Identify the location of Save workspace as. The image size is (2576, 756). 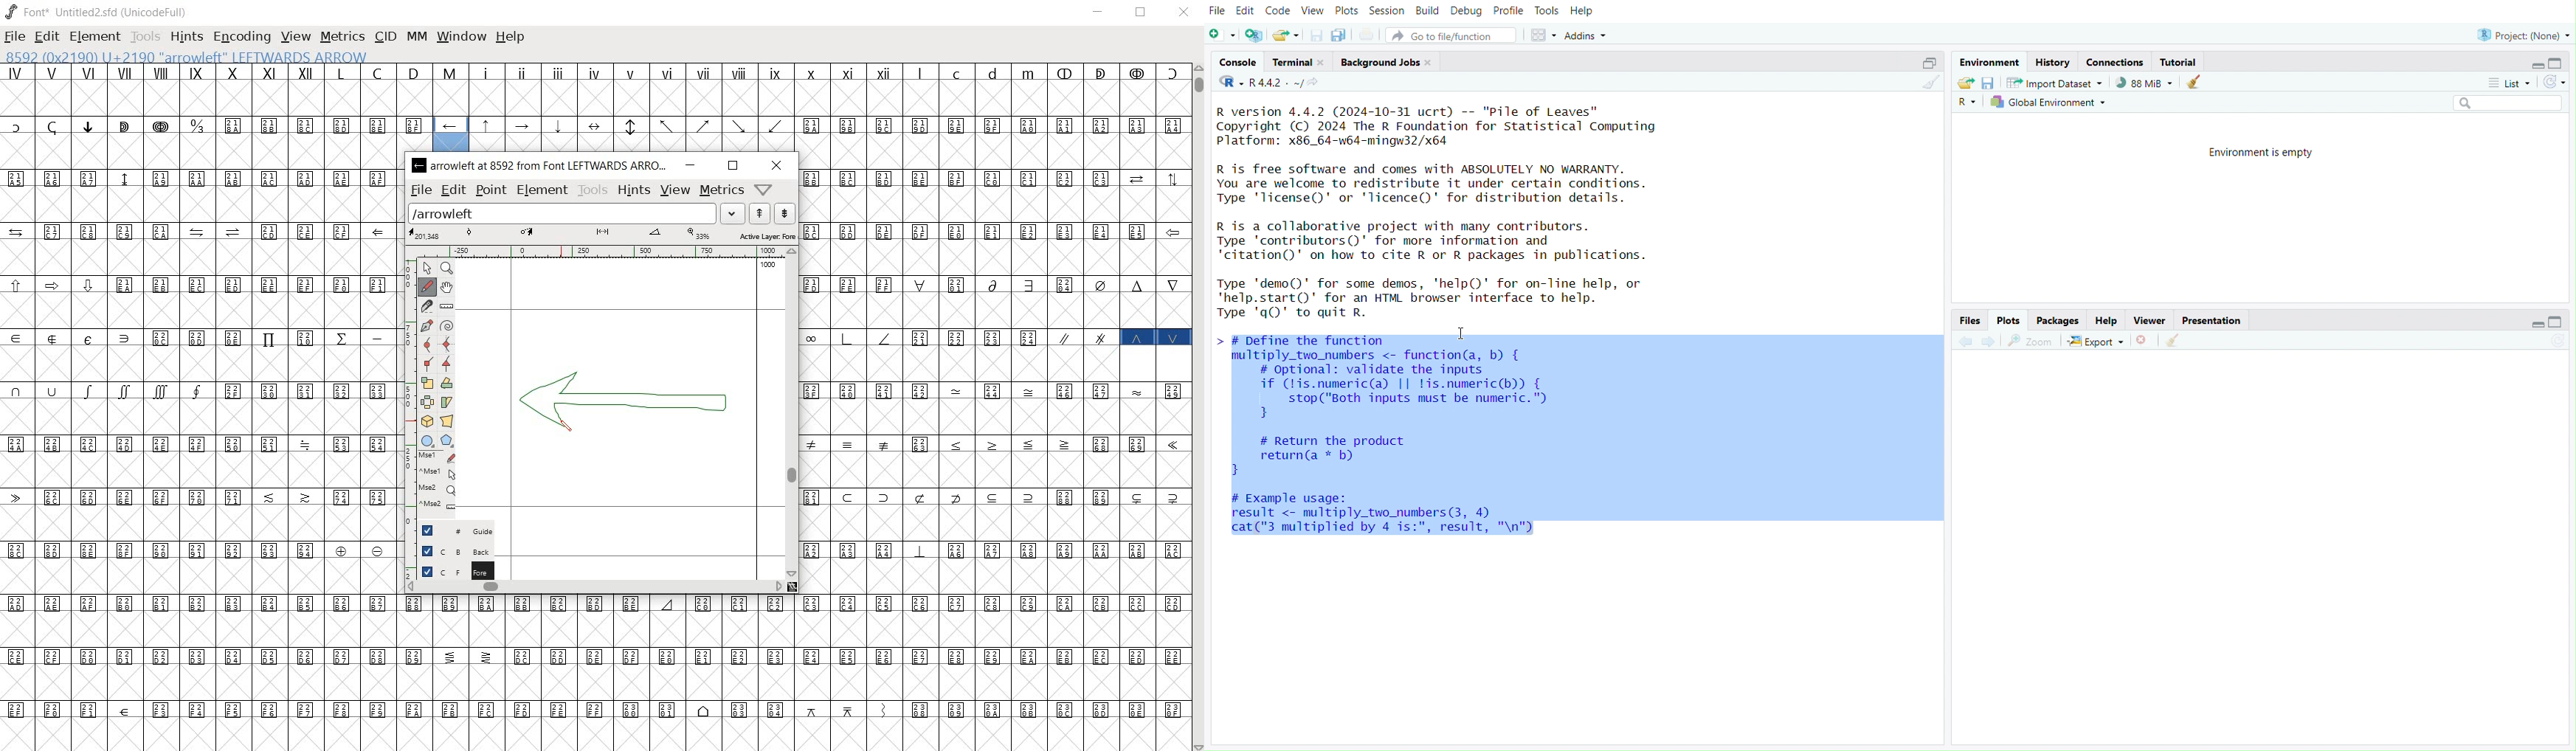
(1990, 82).